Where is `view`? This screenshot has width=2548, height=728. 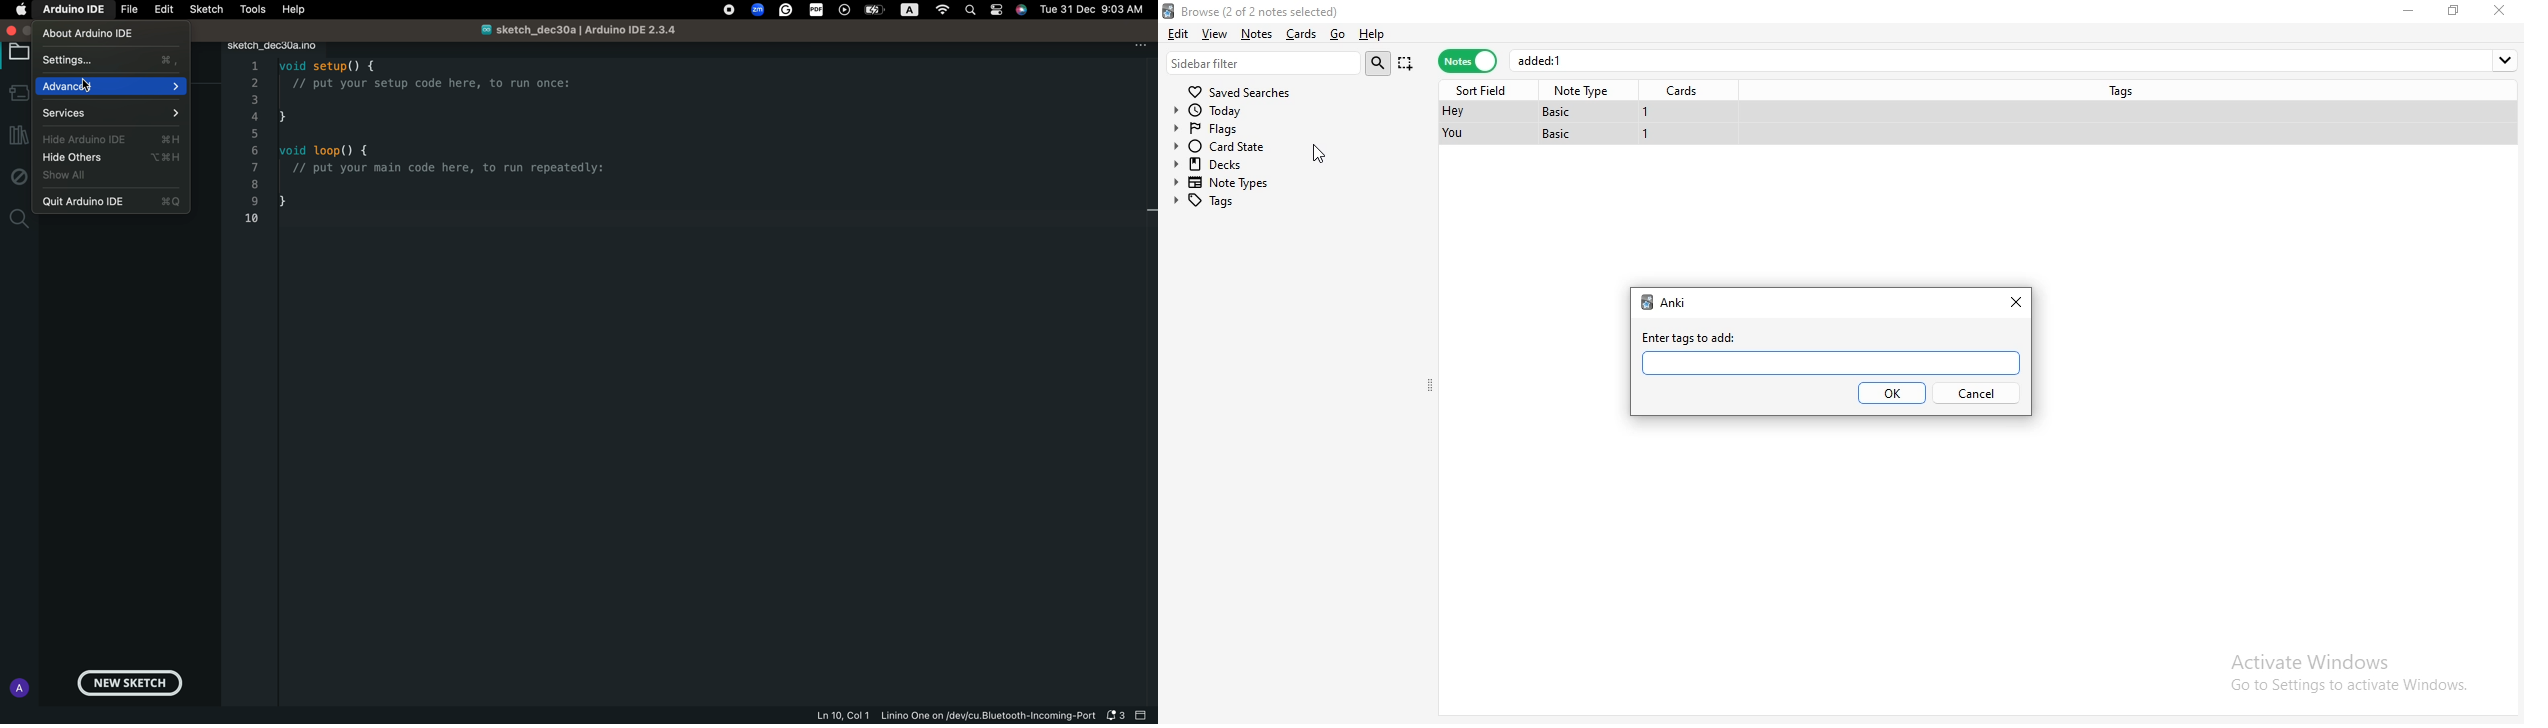
view is located at coordinates (1216, 33).